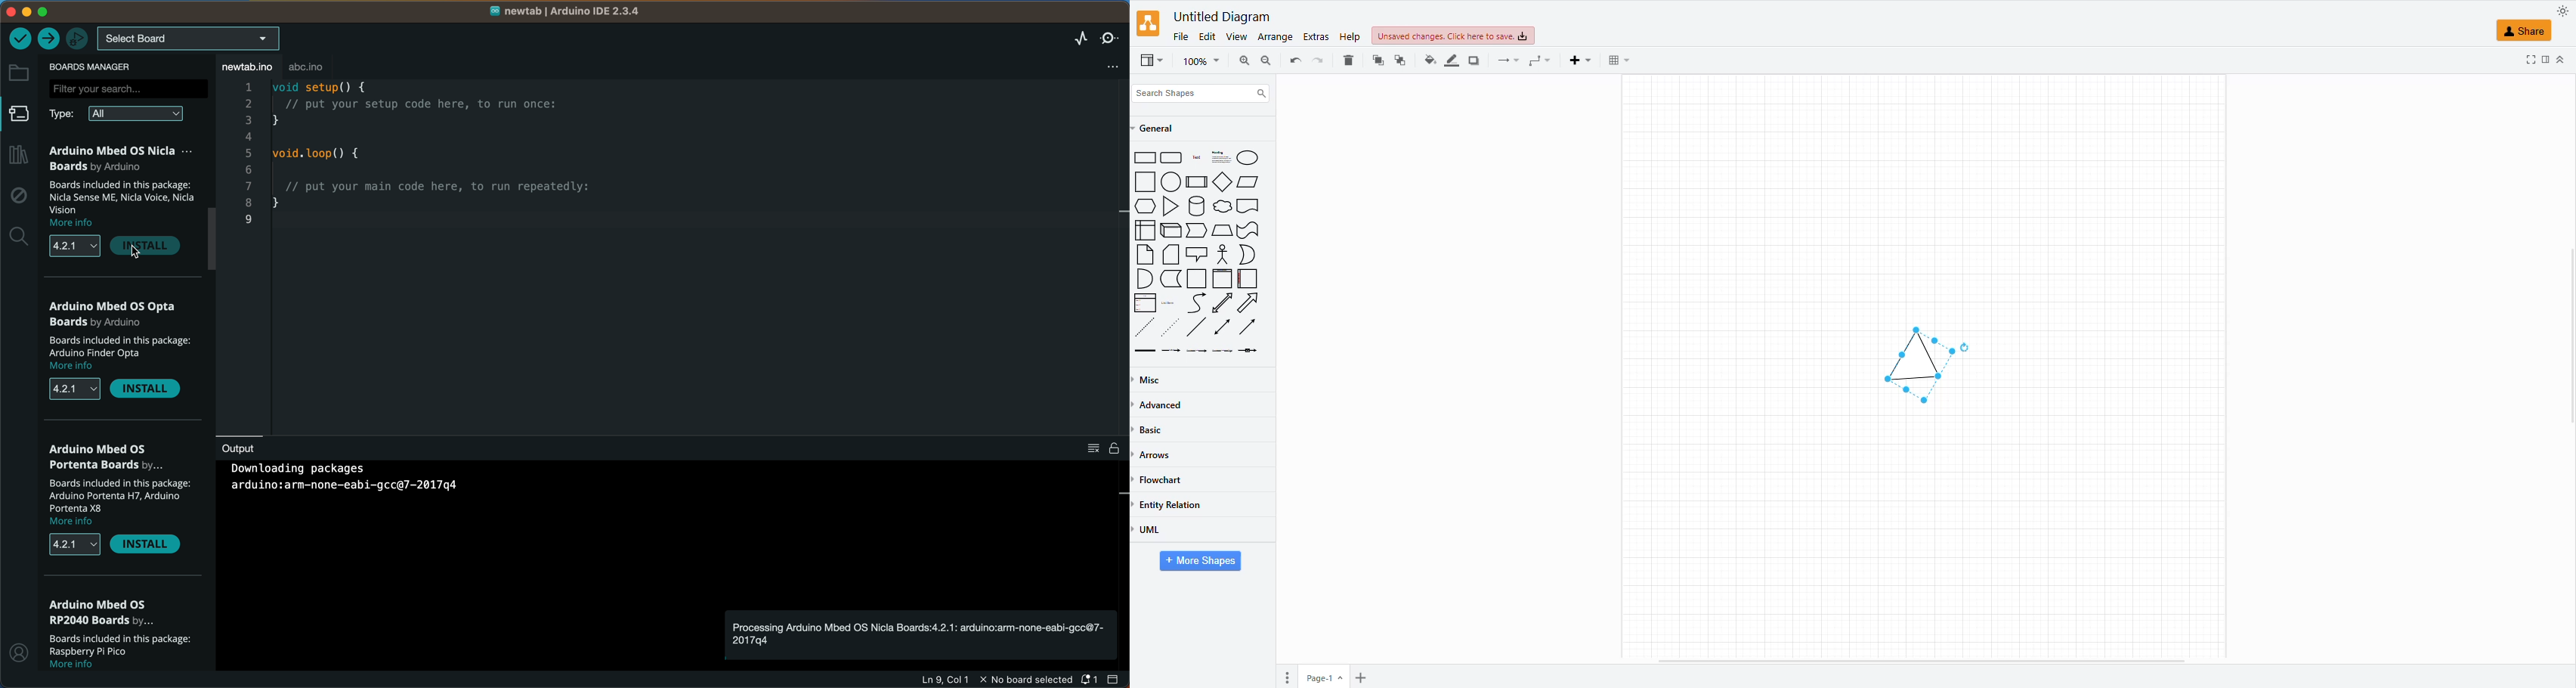 The height and width of the screenshot is (700, 2576). I want to click on all, so click(135, 115).